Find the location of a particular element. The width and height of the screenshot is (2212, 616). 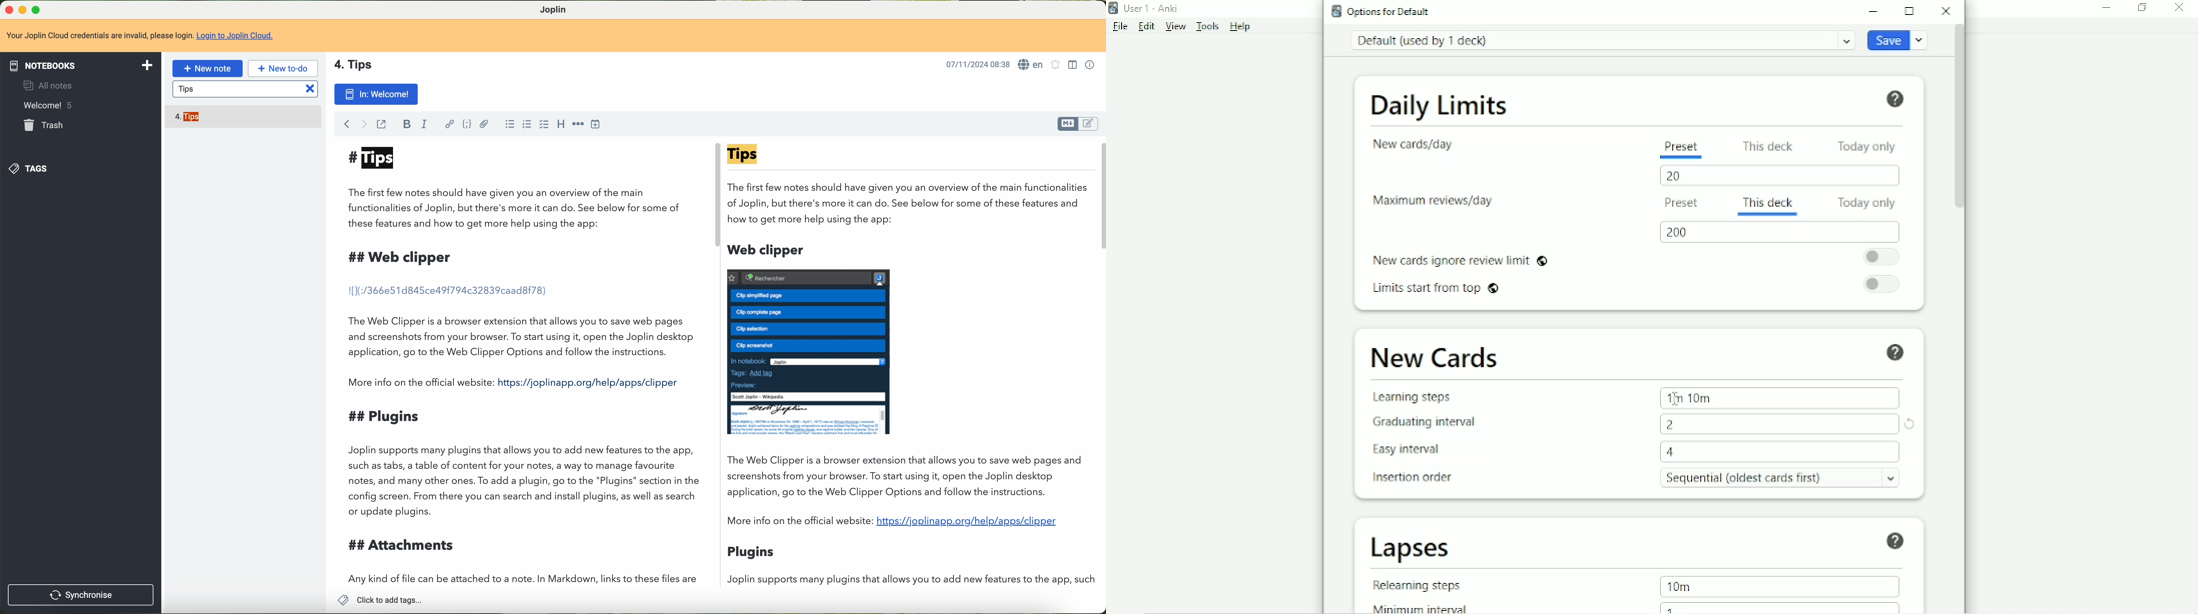

new note is located at coordinates (208, 69).